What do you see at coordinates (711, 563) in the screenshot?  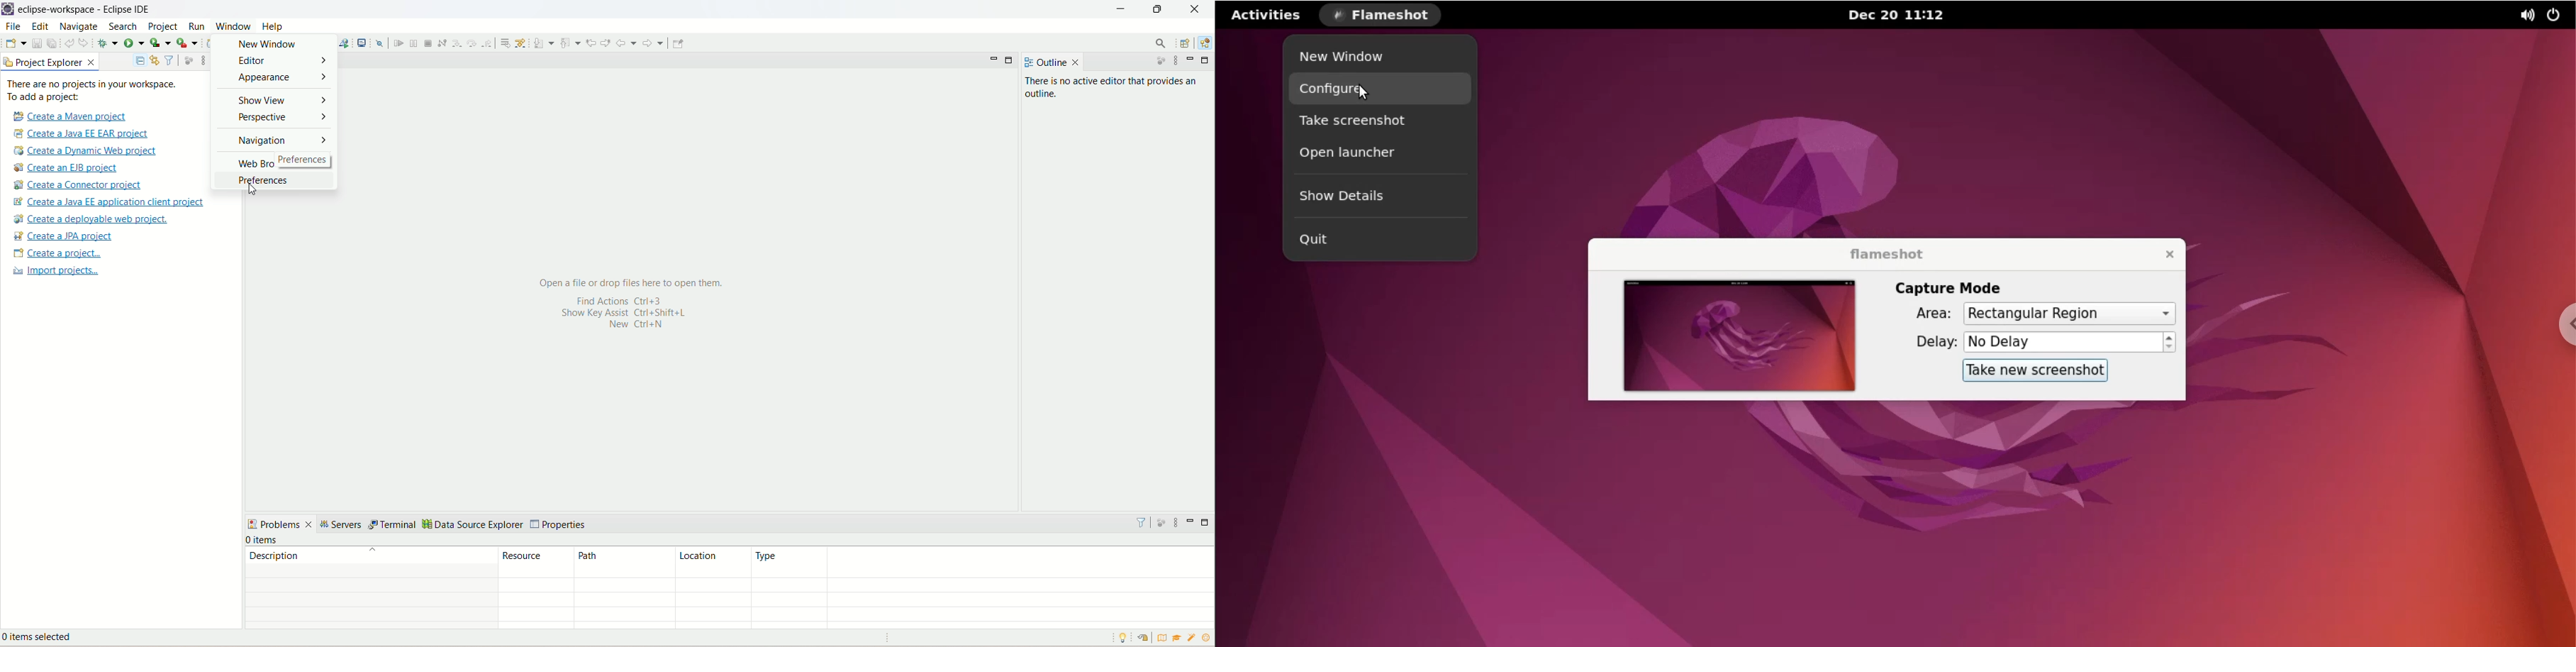 I see `location` at bounding box center [711, 563].